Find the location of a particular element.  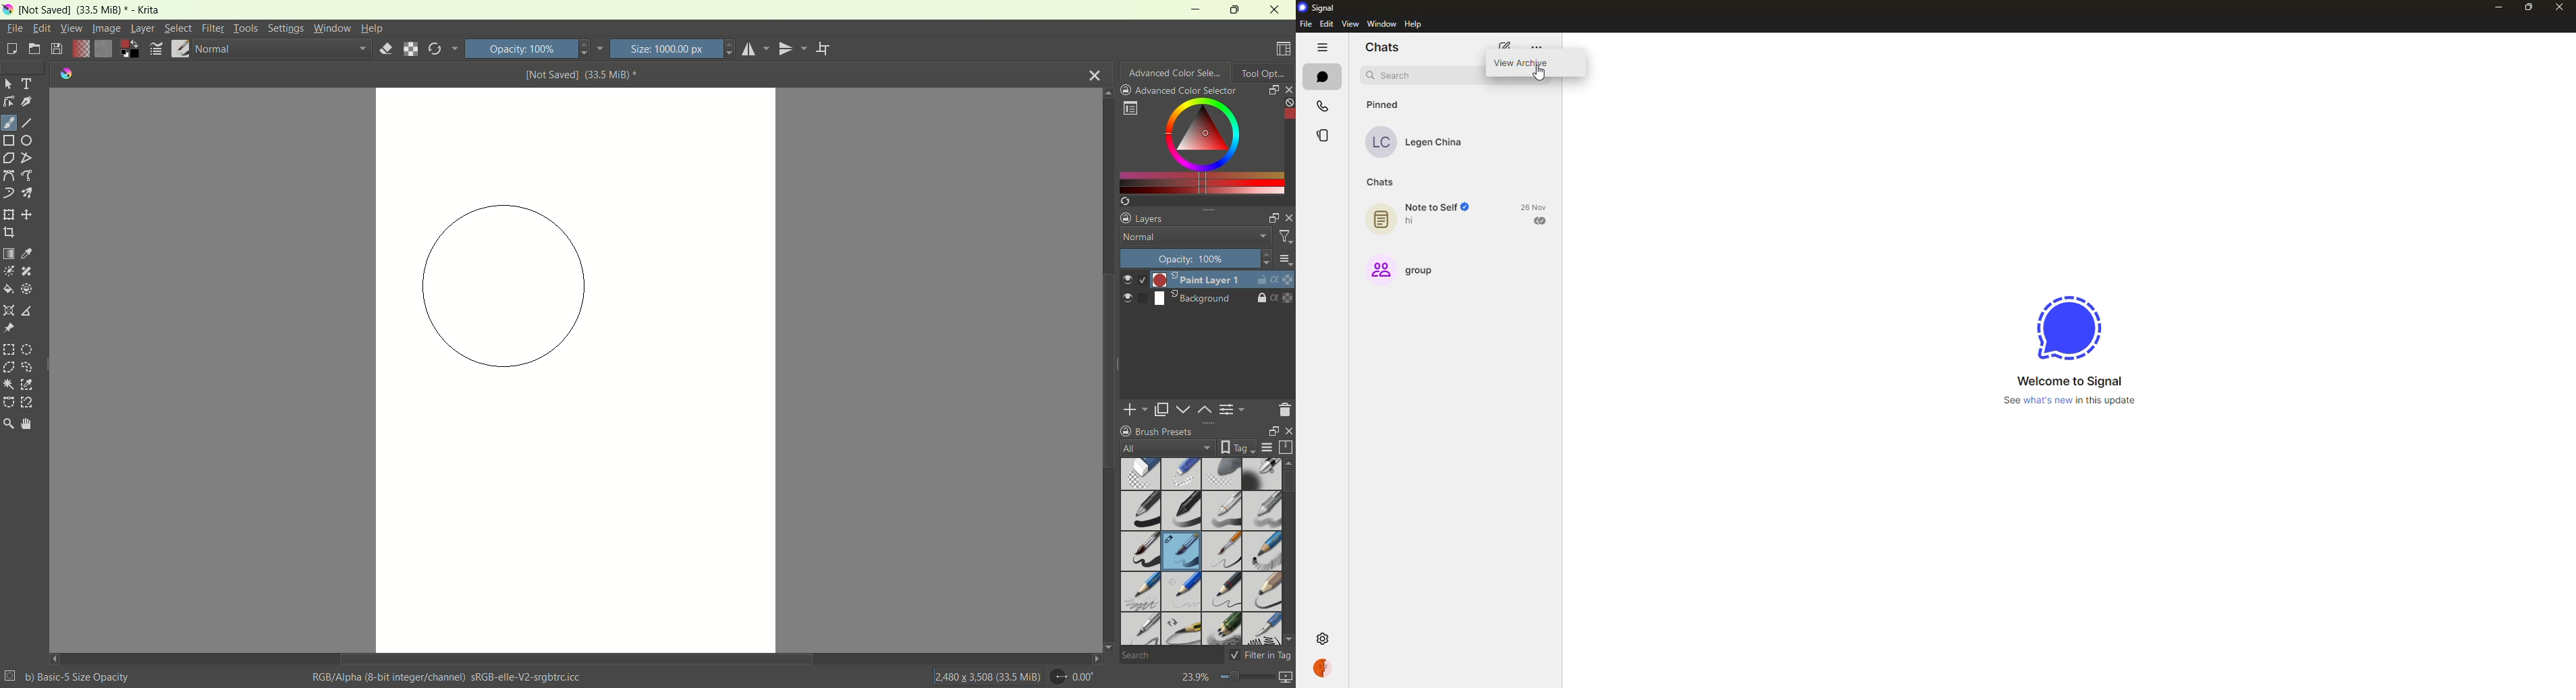

pencil 1 is located at coordinates (1261, 550).